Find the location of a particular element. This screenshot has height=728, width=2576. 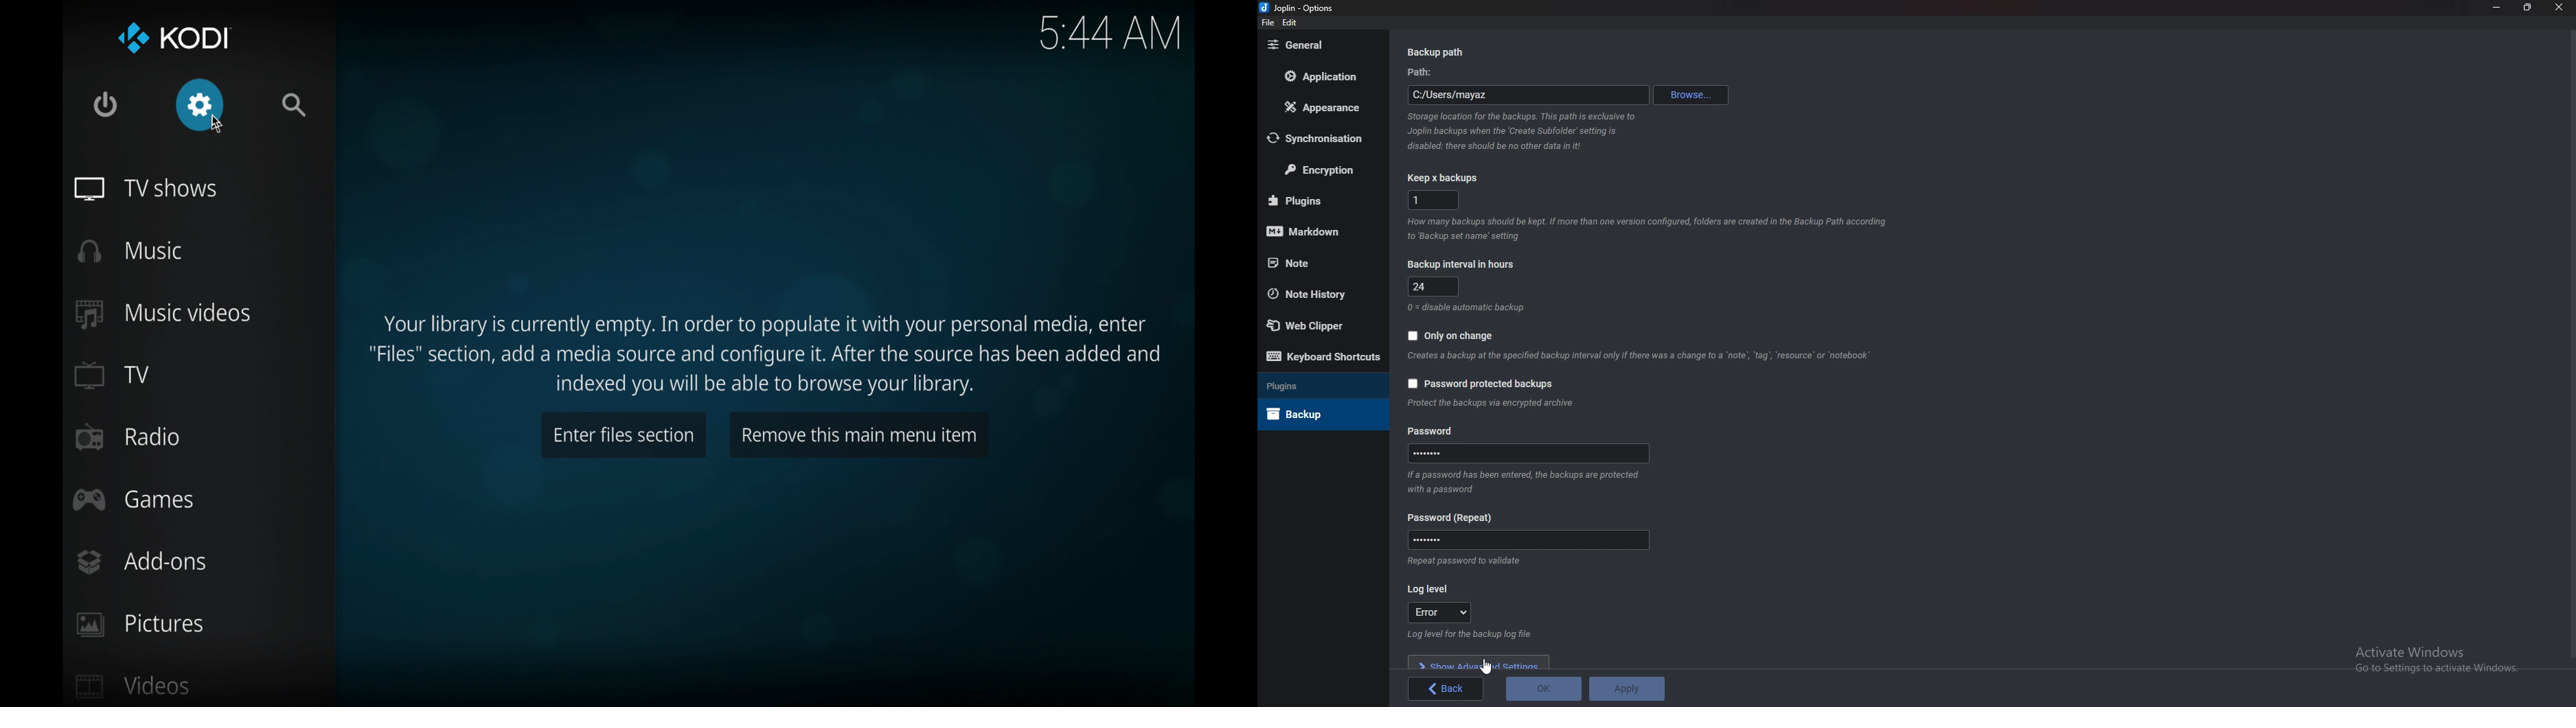

Password protected backups is located at coordinates (1481, 384).